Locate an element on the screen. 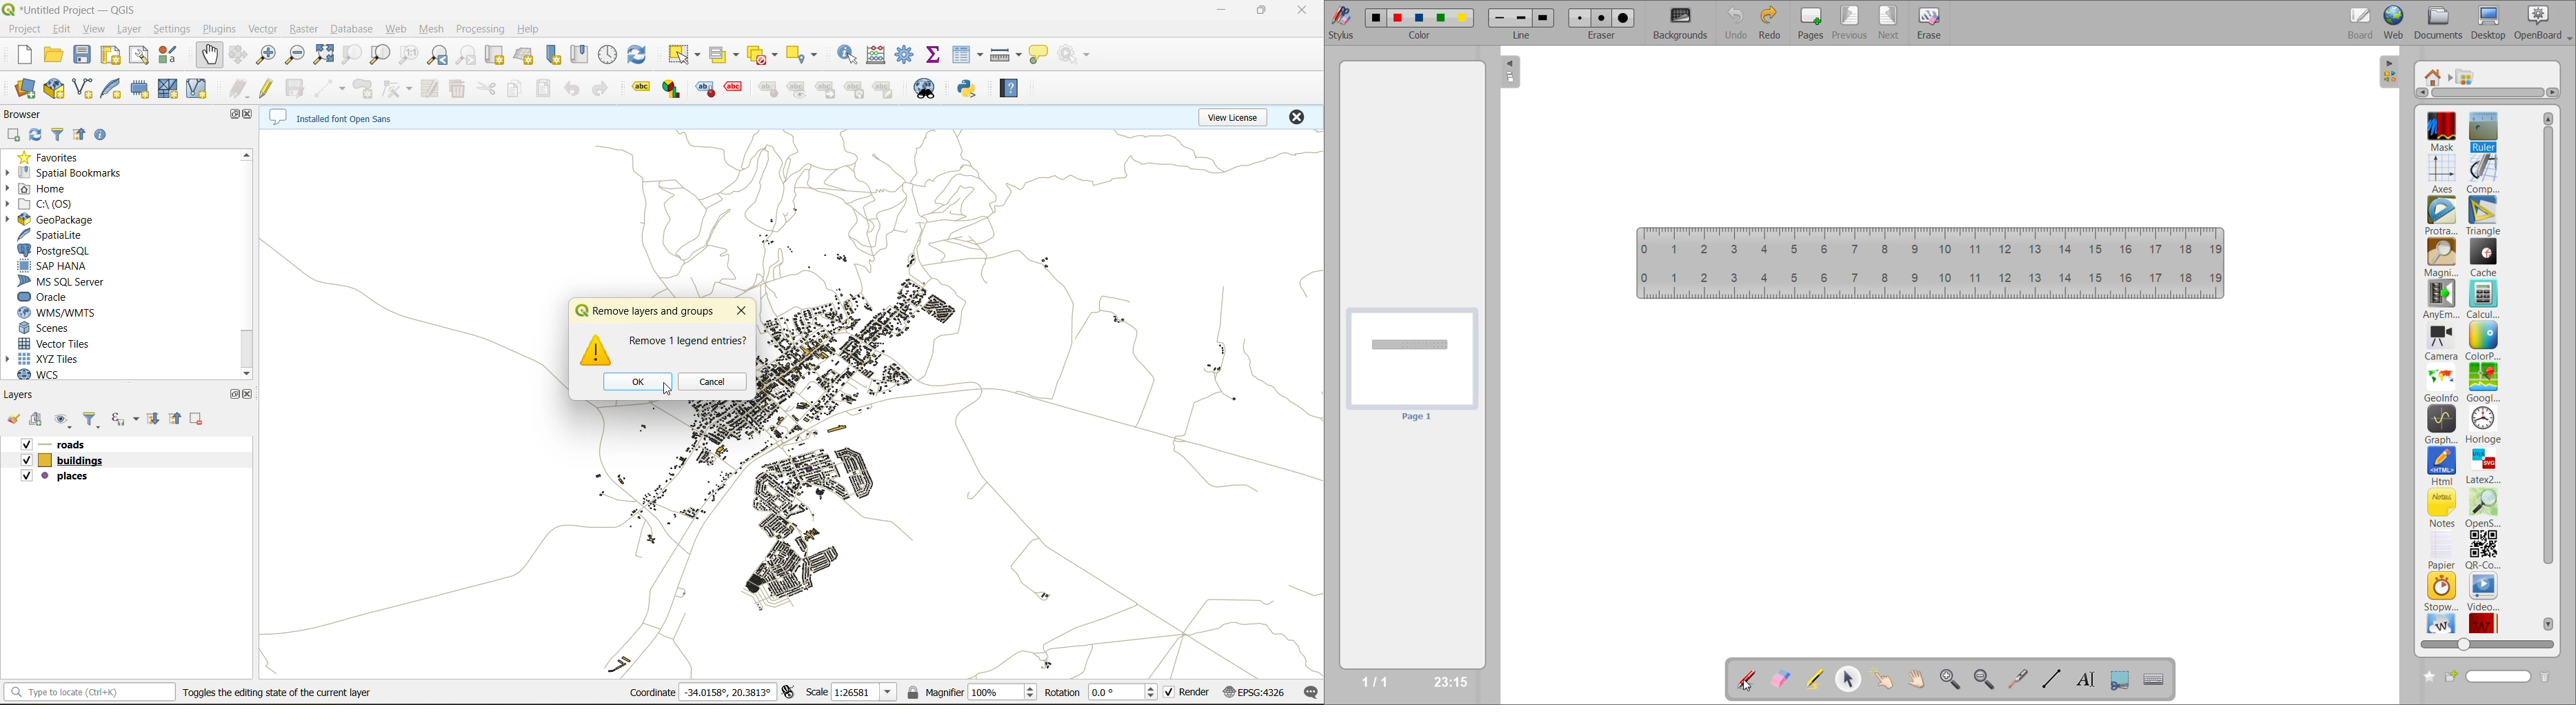 This screenshot has height=728, width=2576. desktop is located at coordinates (2490, 22).